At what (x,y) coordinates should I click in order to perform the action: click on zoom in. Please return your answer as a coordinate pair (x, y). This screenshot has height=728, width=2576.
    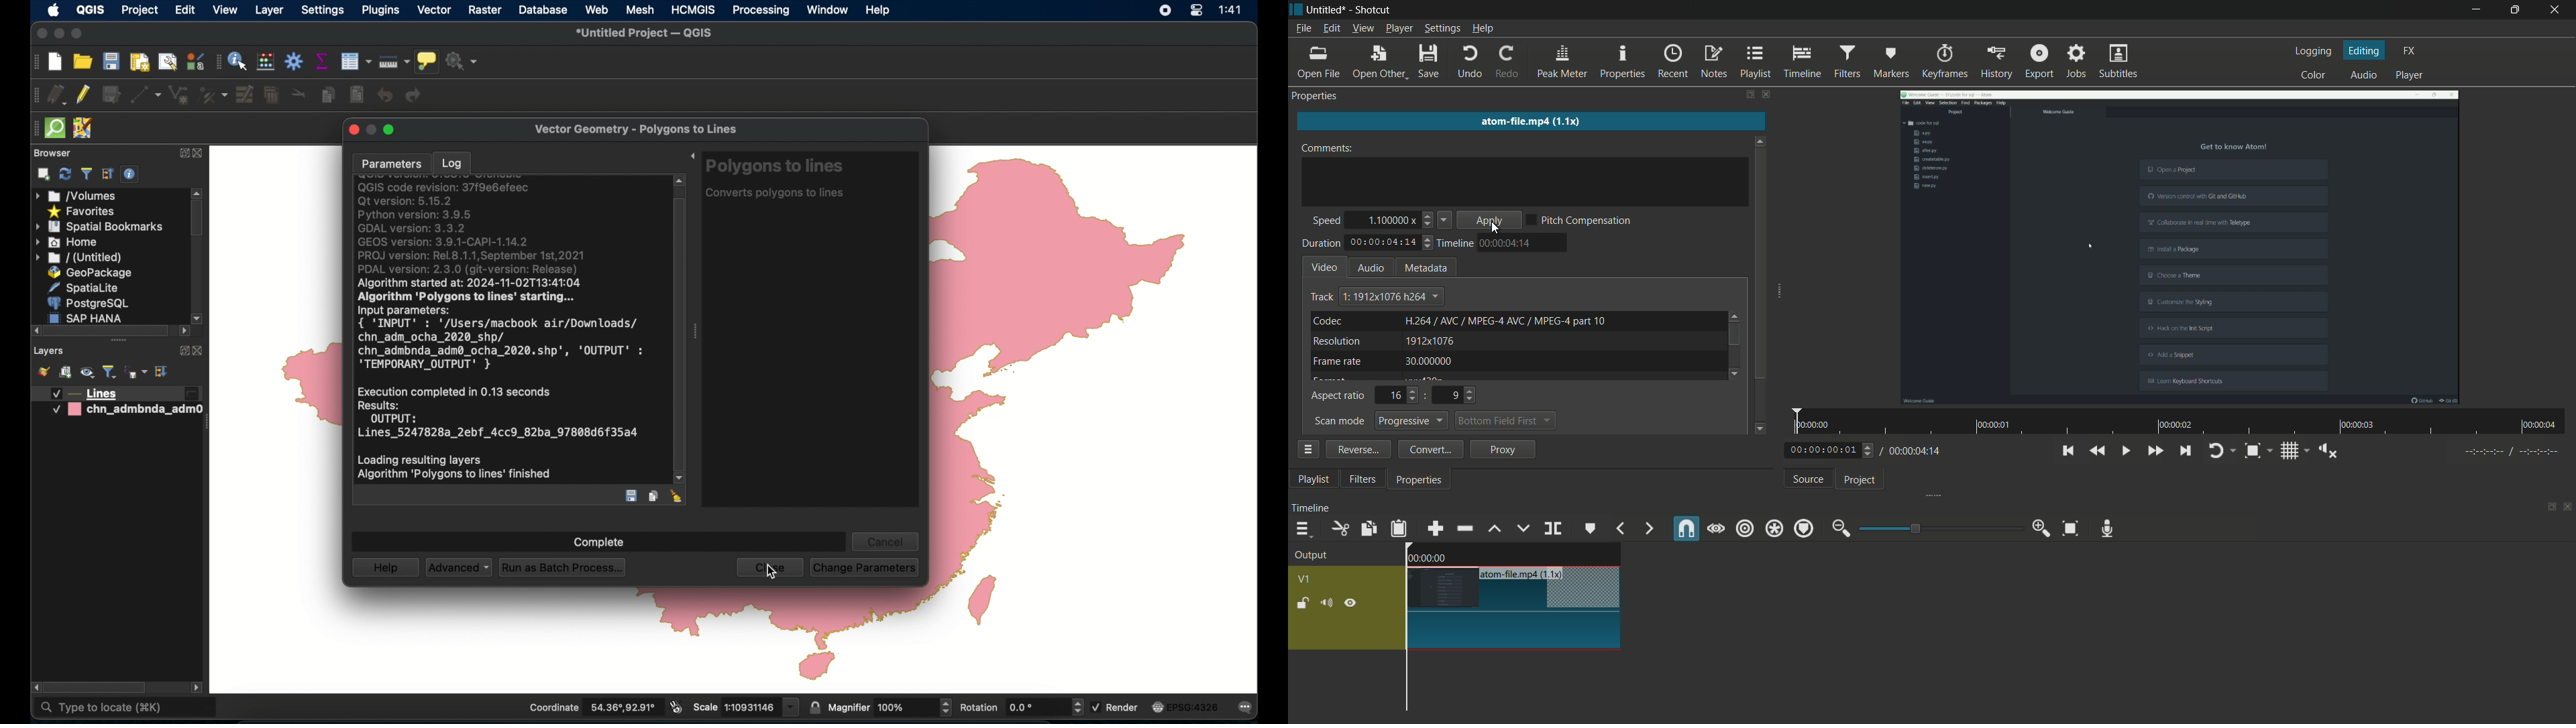
    Looking at the image, I should click on (2043, 528).